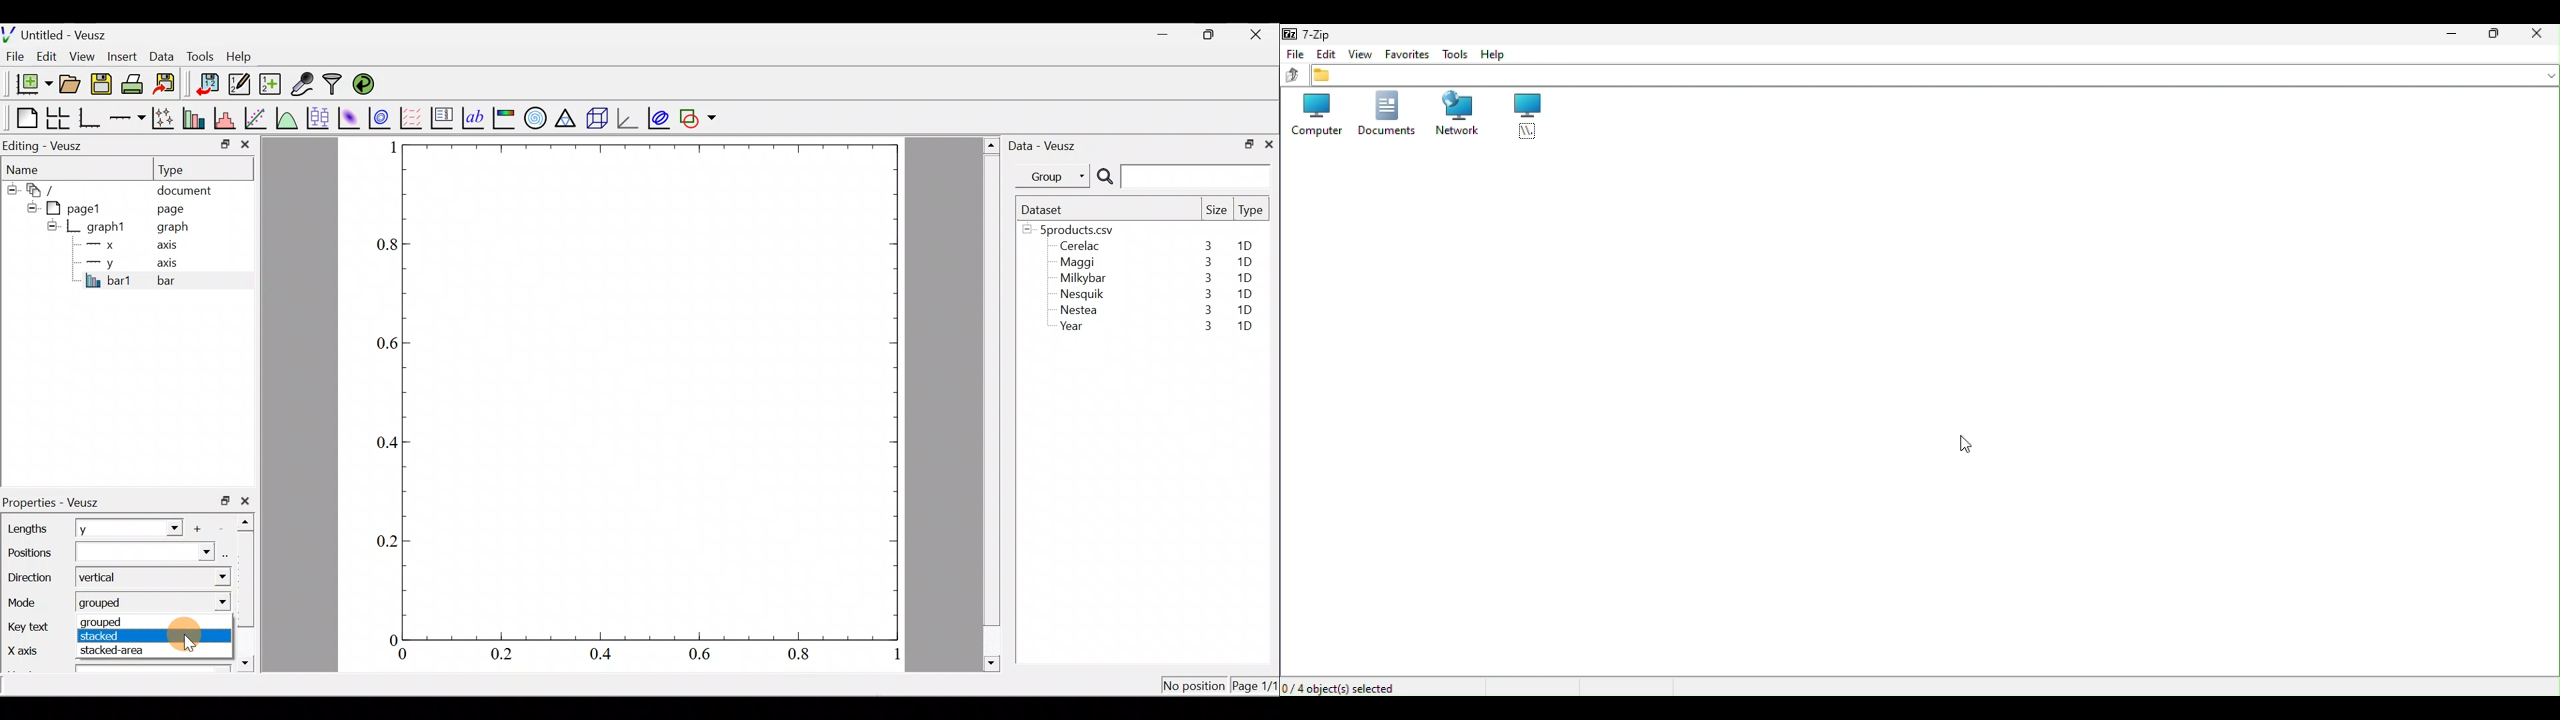 This screenshot has width=2576, height=728. Describe the element at coordinates (105, 579) in the screenshot. I see `Vertical` at that location.